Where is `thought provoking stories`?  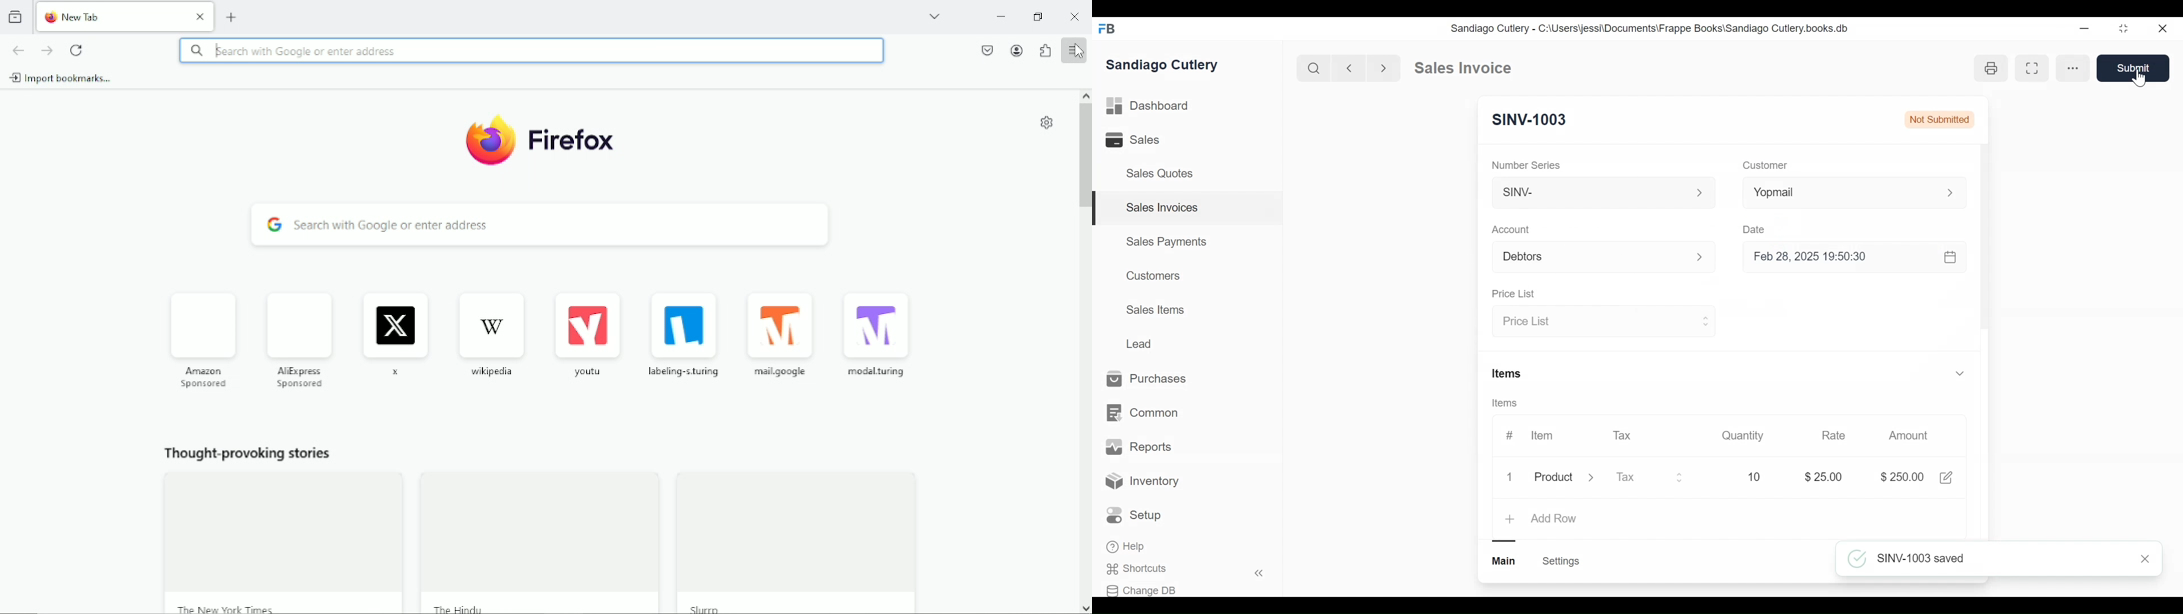 thought provoking stories is located at coordinates (534, 523).